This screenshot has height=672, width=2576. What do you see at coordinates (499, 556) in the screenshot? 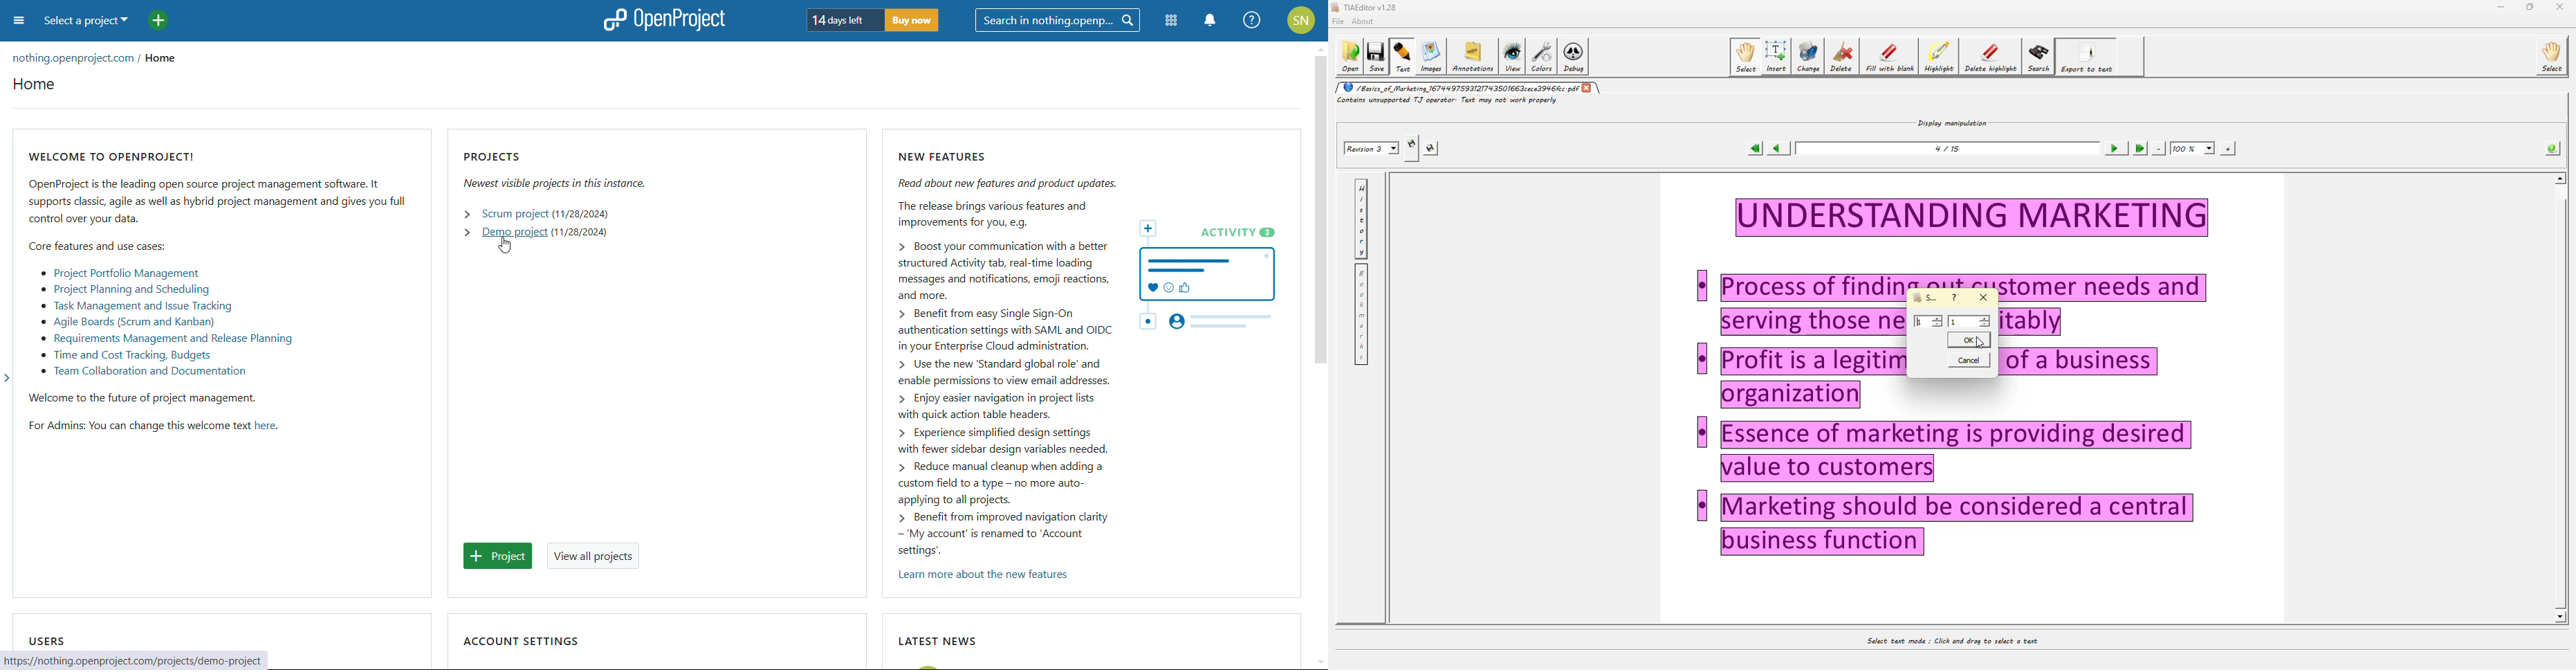
I see `add project` at bounding box center [499, 556].